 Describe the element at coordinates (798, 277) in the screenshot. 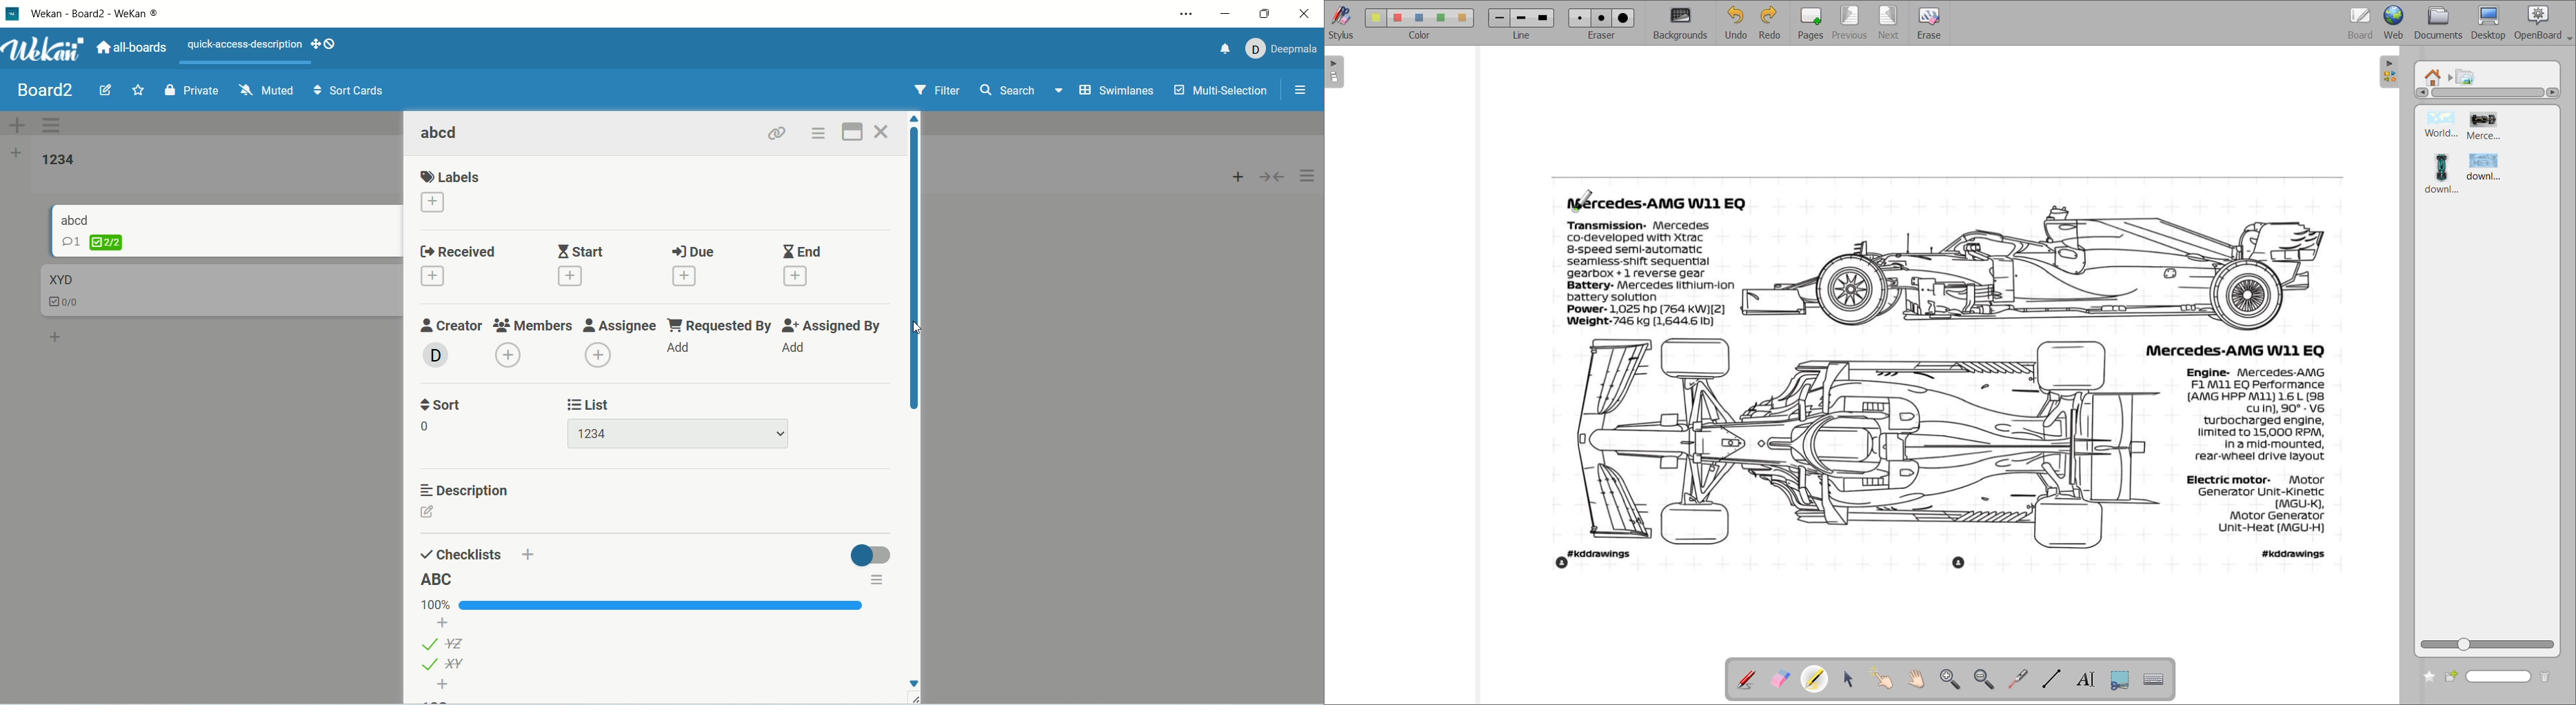

I see `add` at that location.